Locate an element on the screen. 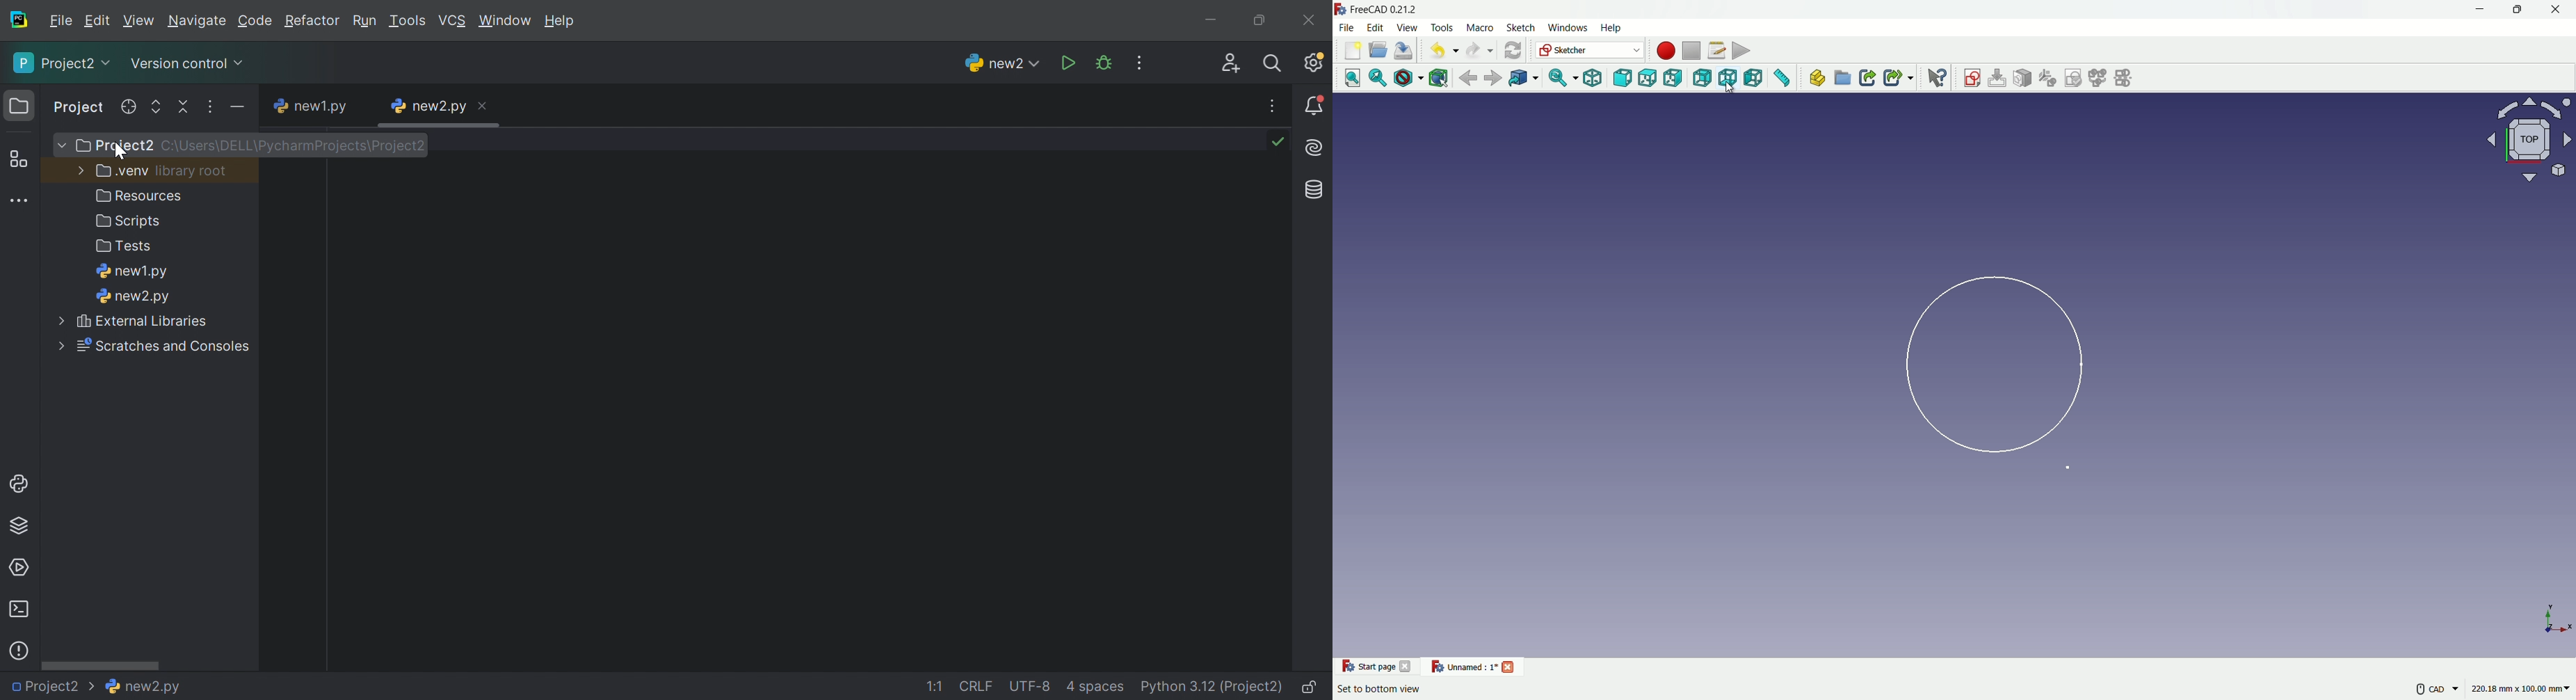 The height and width of the screenshot is (700, 2576). sketch menu is located at coordinates (1522, 29).